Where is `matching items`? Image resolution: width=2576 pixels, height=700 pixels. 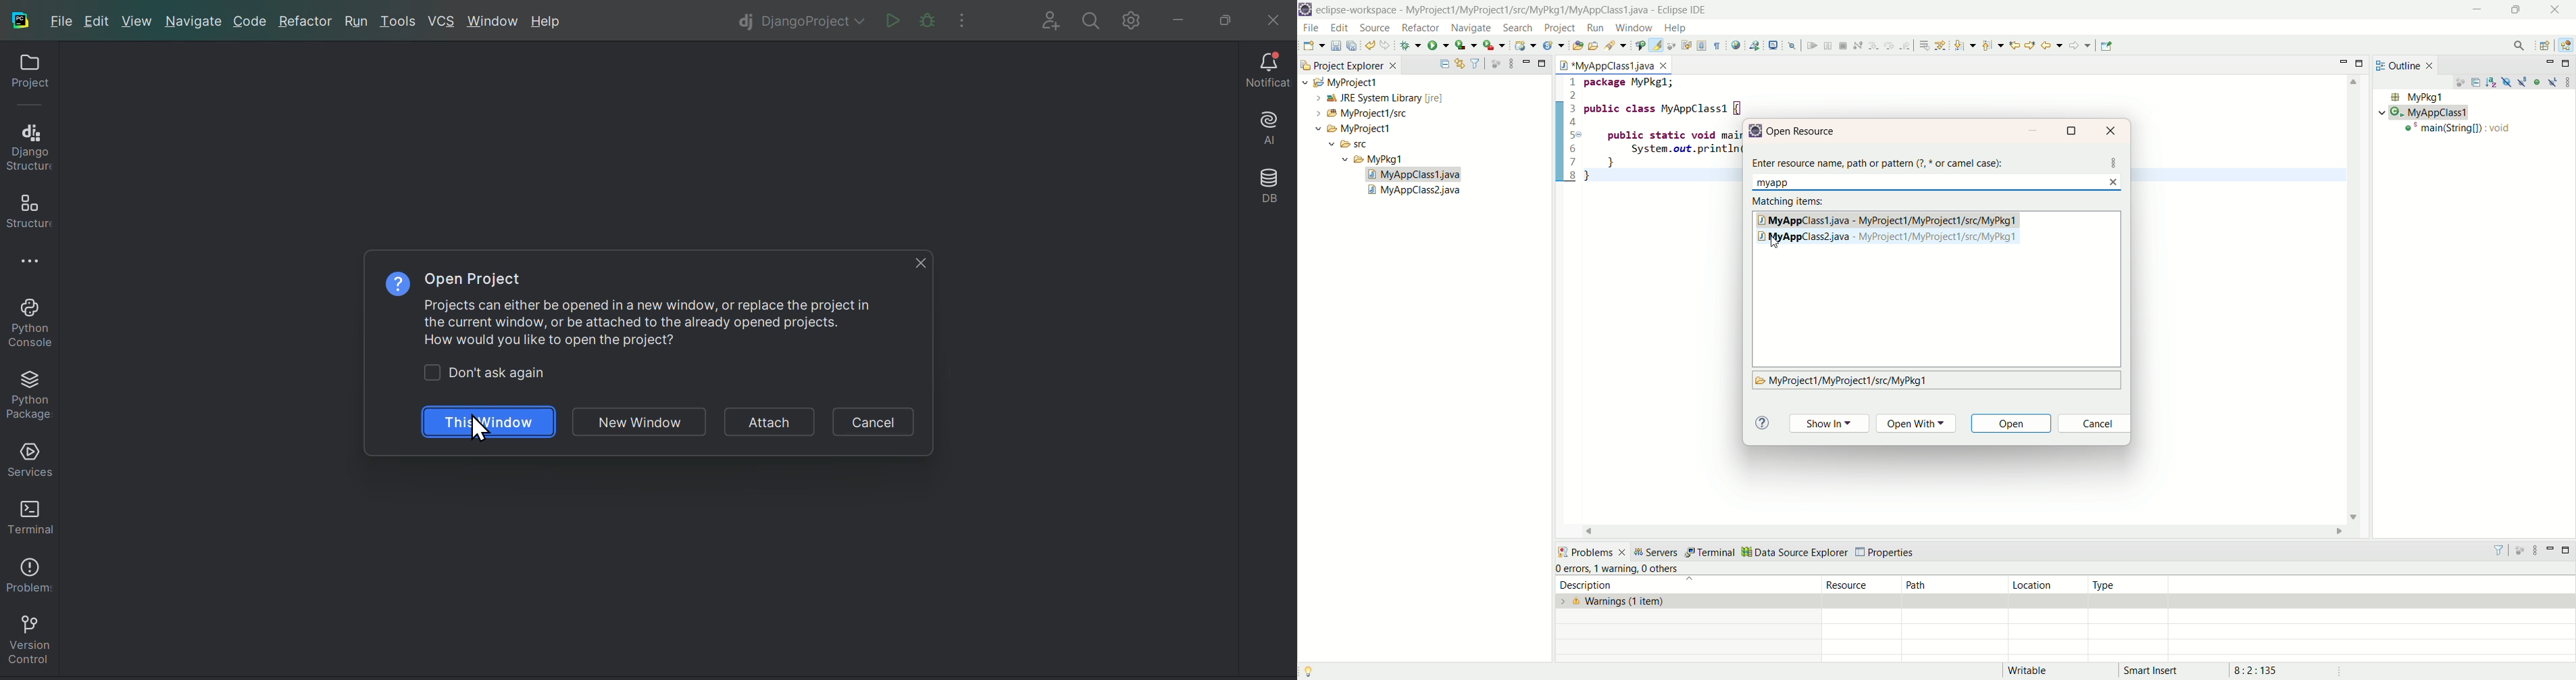 matching items is located at coordinates (1791, 201).